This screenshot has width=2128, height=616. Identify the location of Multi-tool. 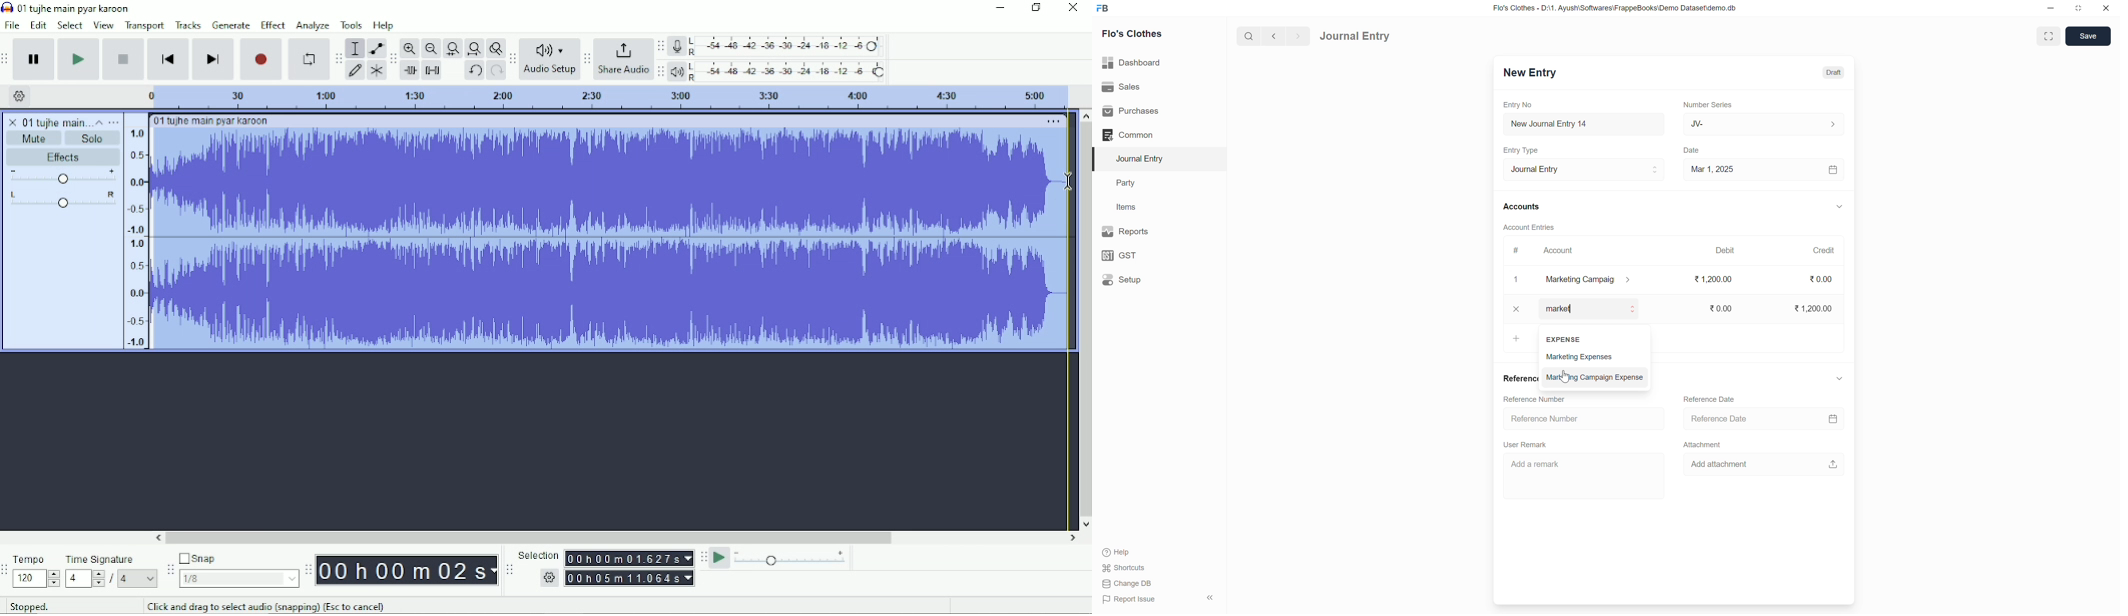
(375, 70).